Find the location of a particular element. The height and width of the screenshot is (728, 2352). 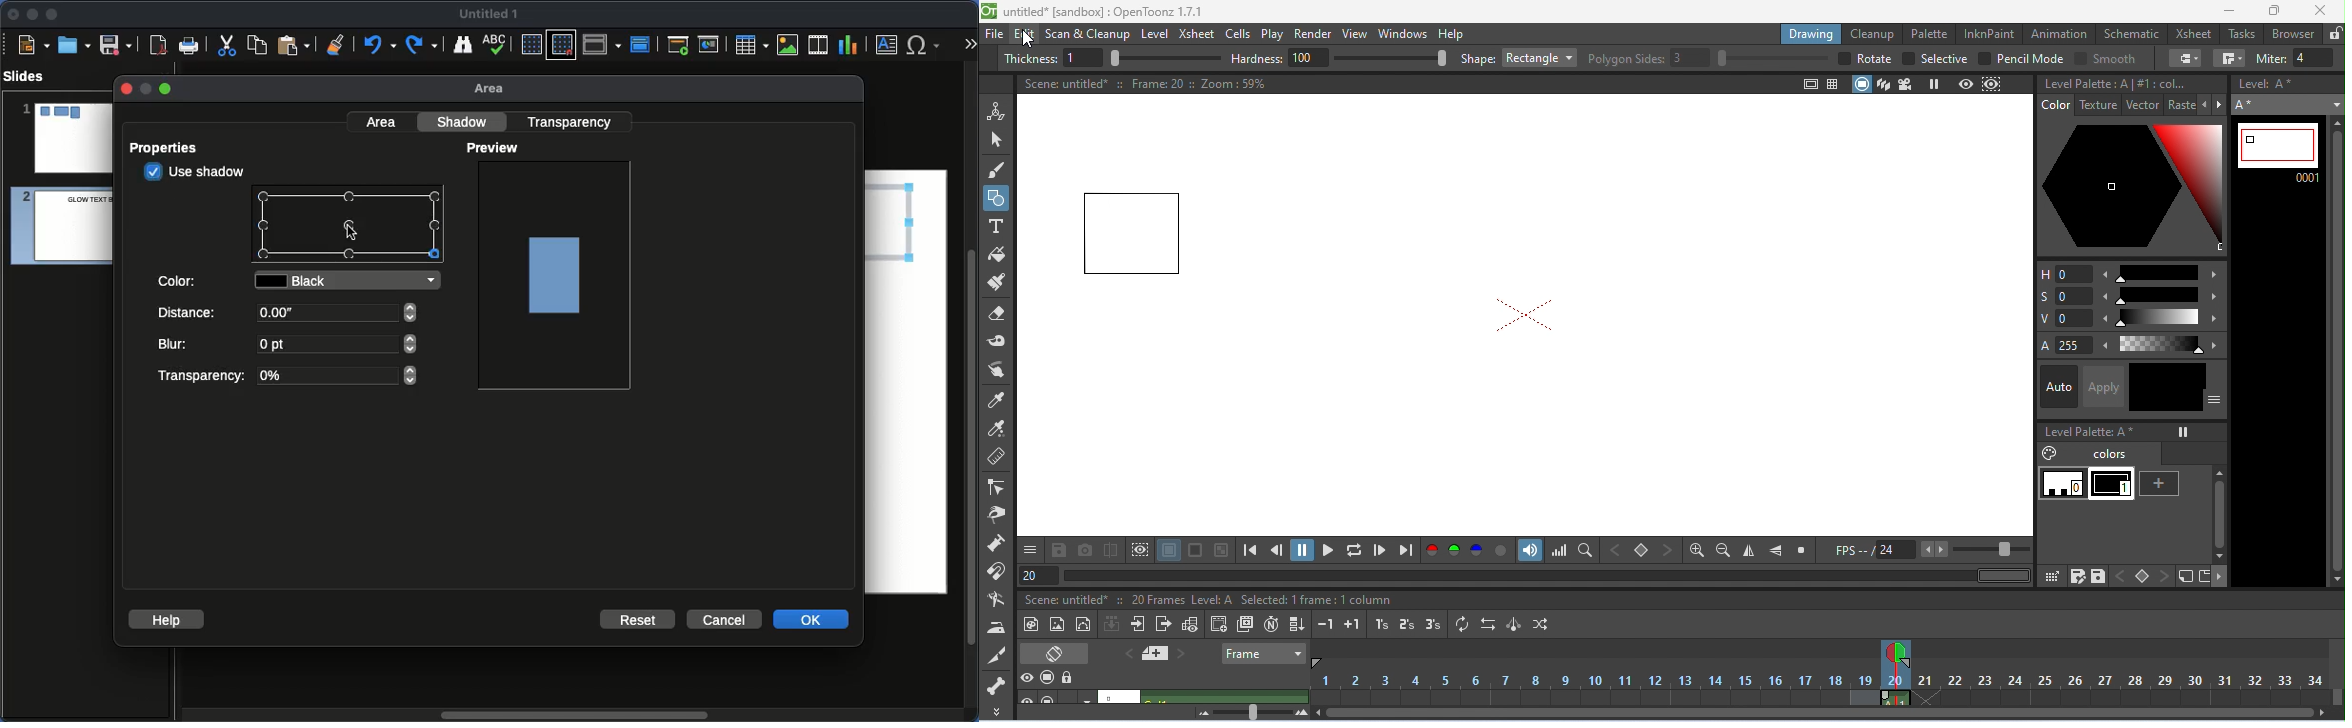

Current slide is located at coordinates (712, 45).